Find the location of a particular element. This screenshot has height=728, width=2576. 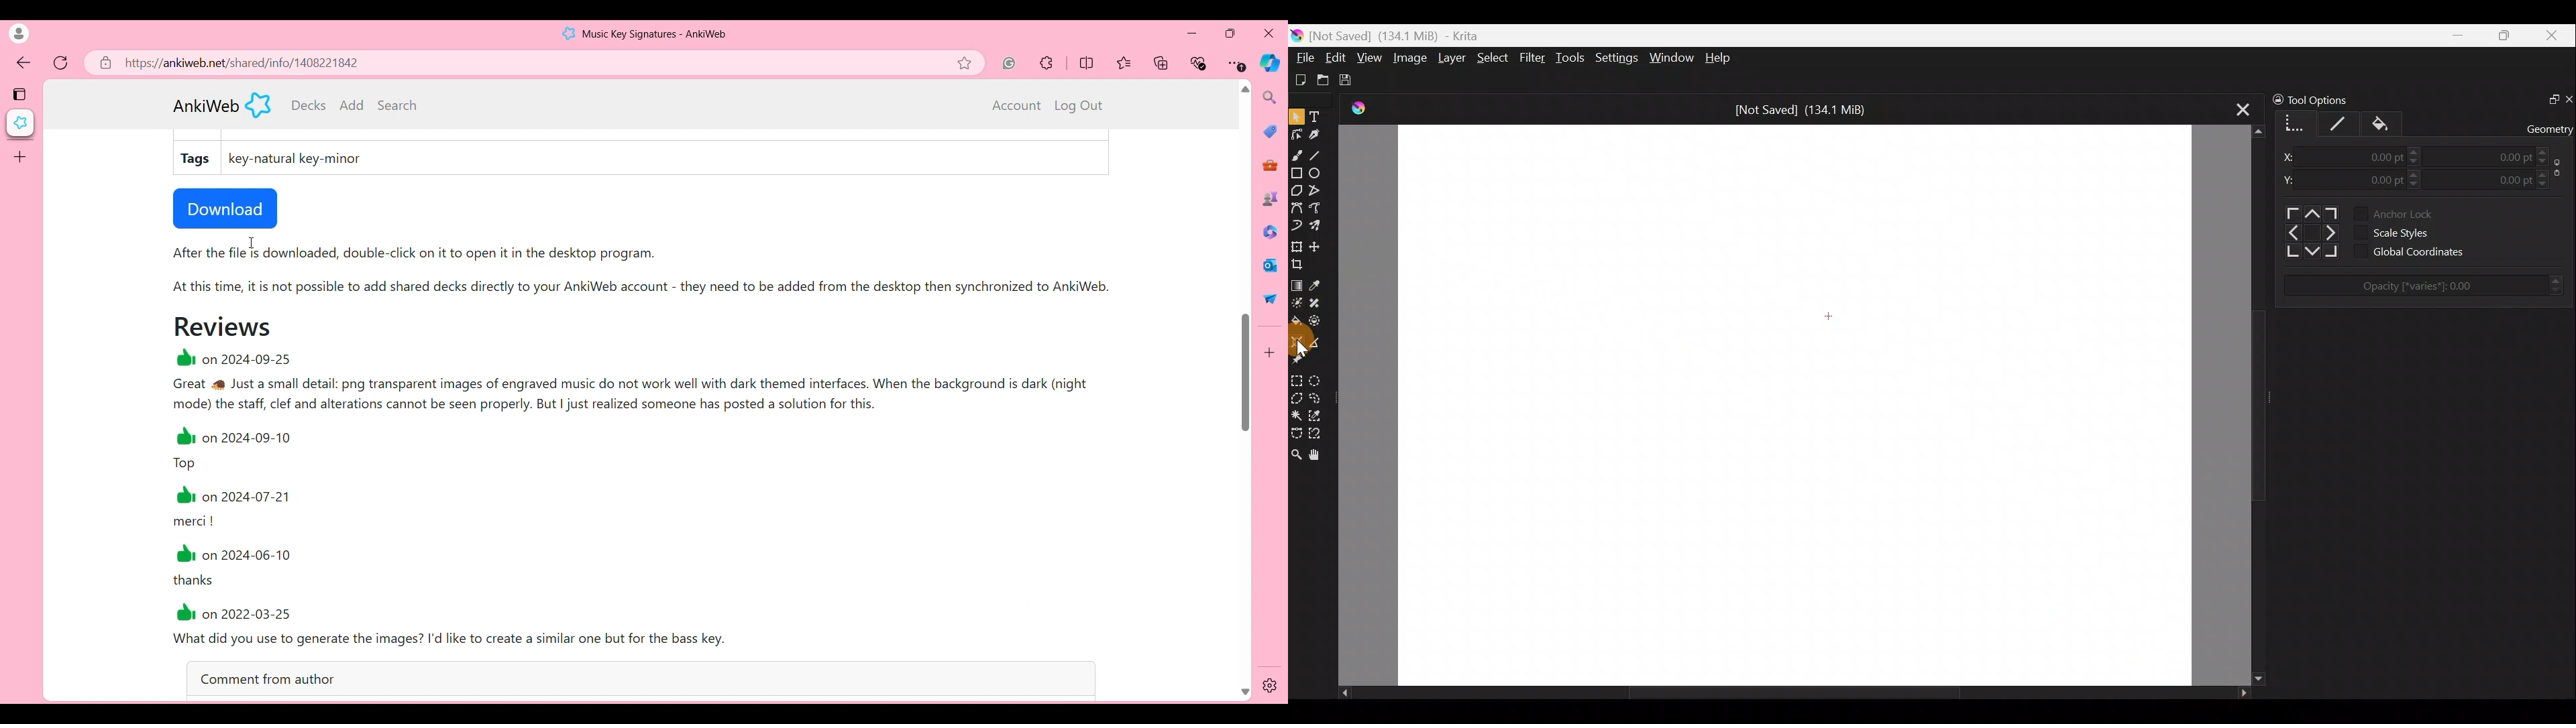

Float docker is located at coordinates (2548, 101).